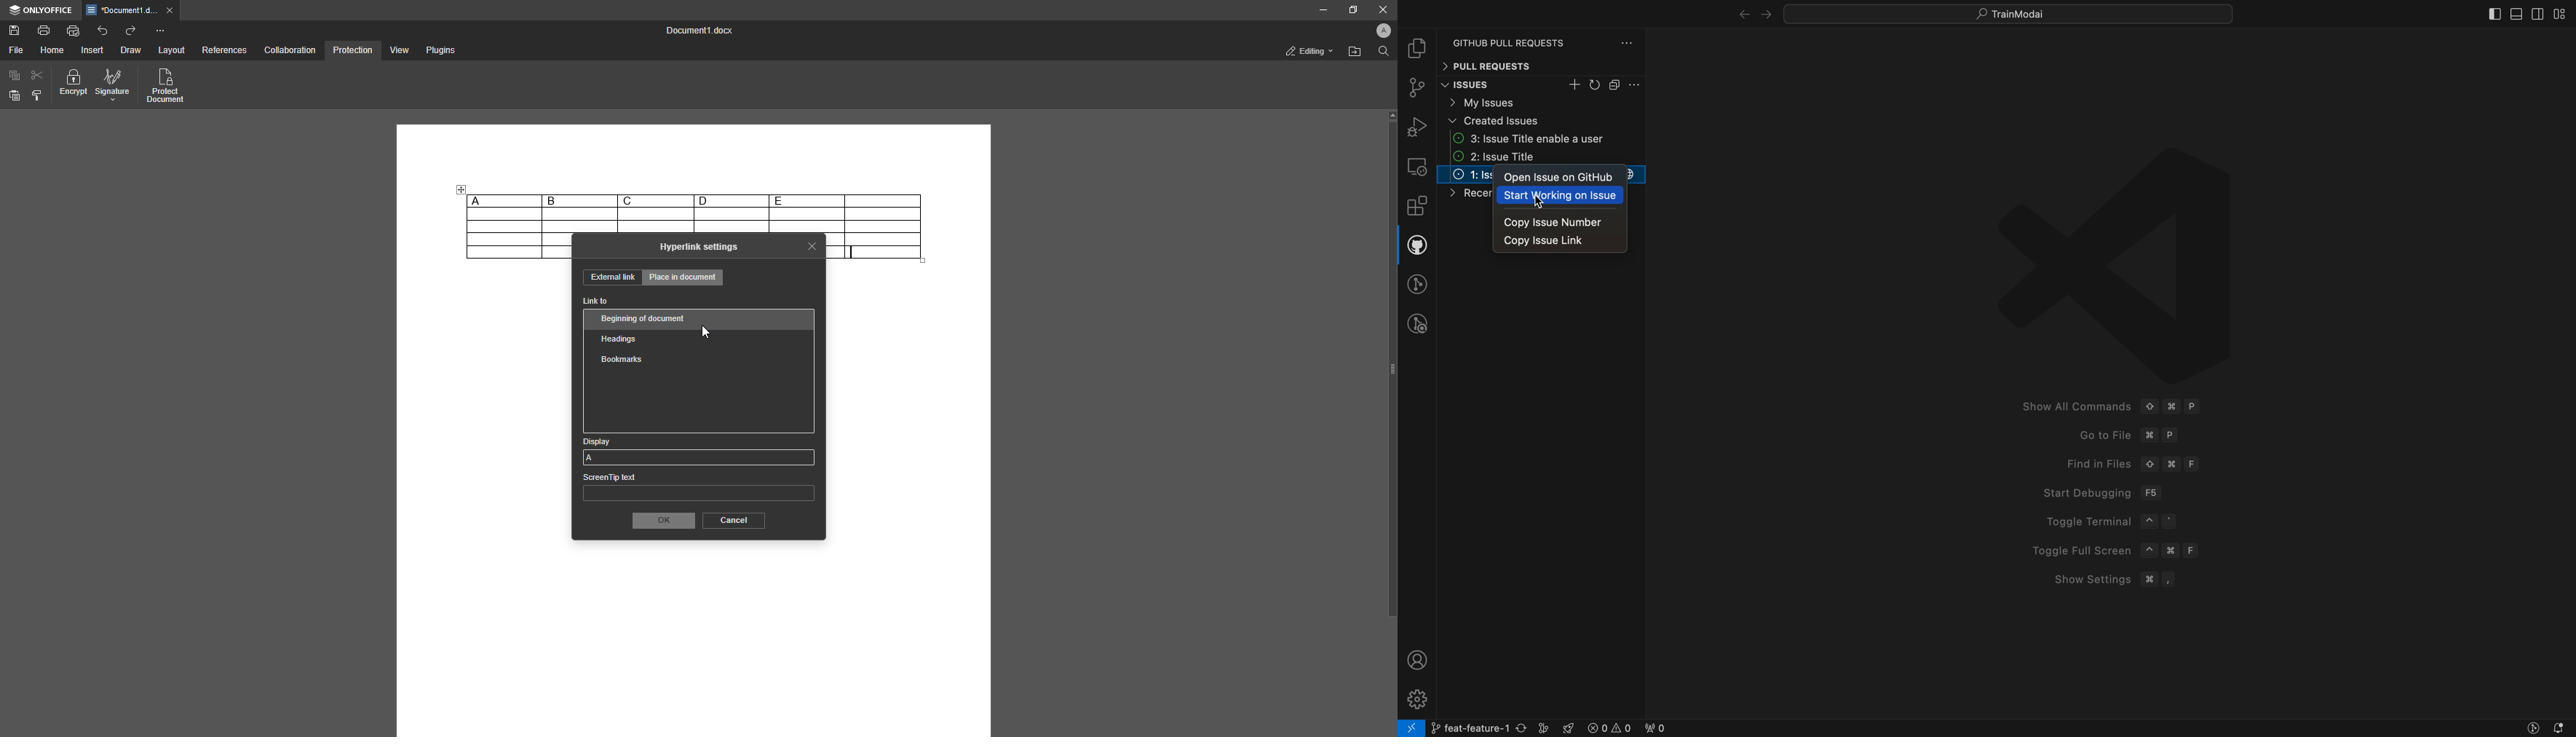 This screenshot has height=756, width=2576. Describe the element at coordinates (611, 277) in the screenshot. I see `External Link` at that location.